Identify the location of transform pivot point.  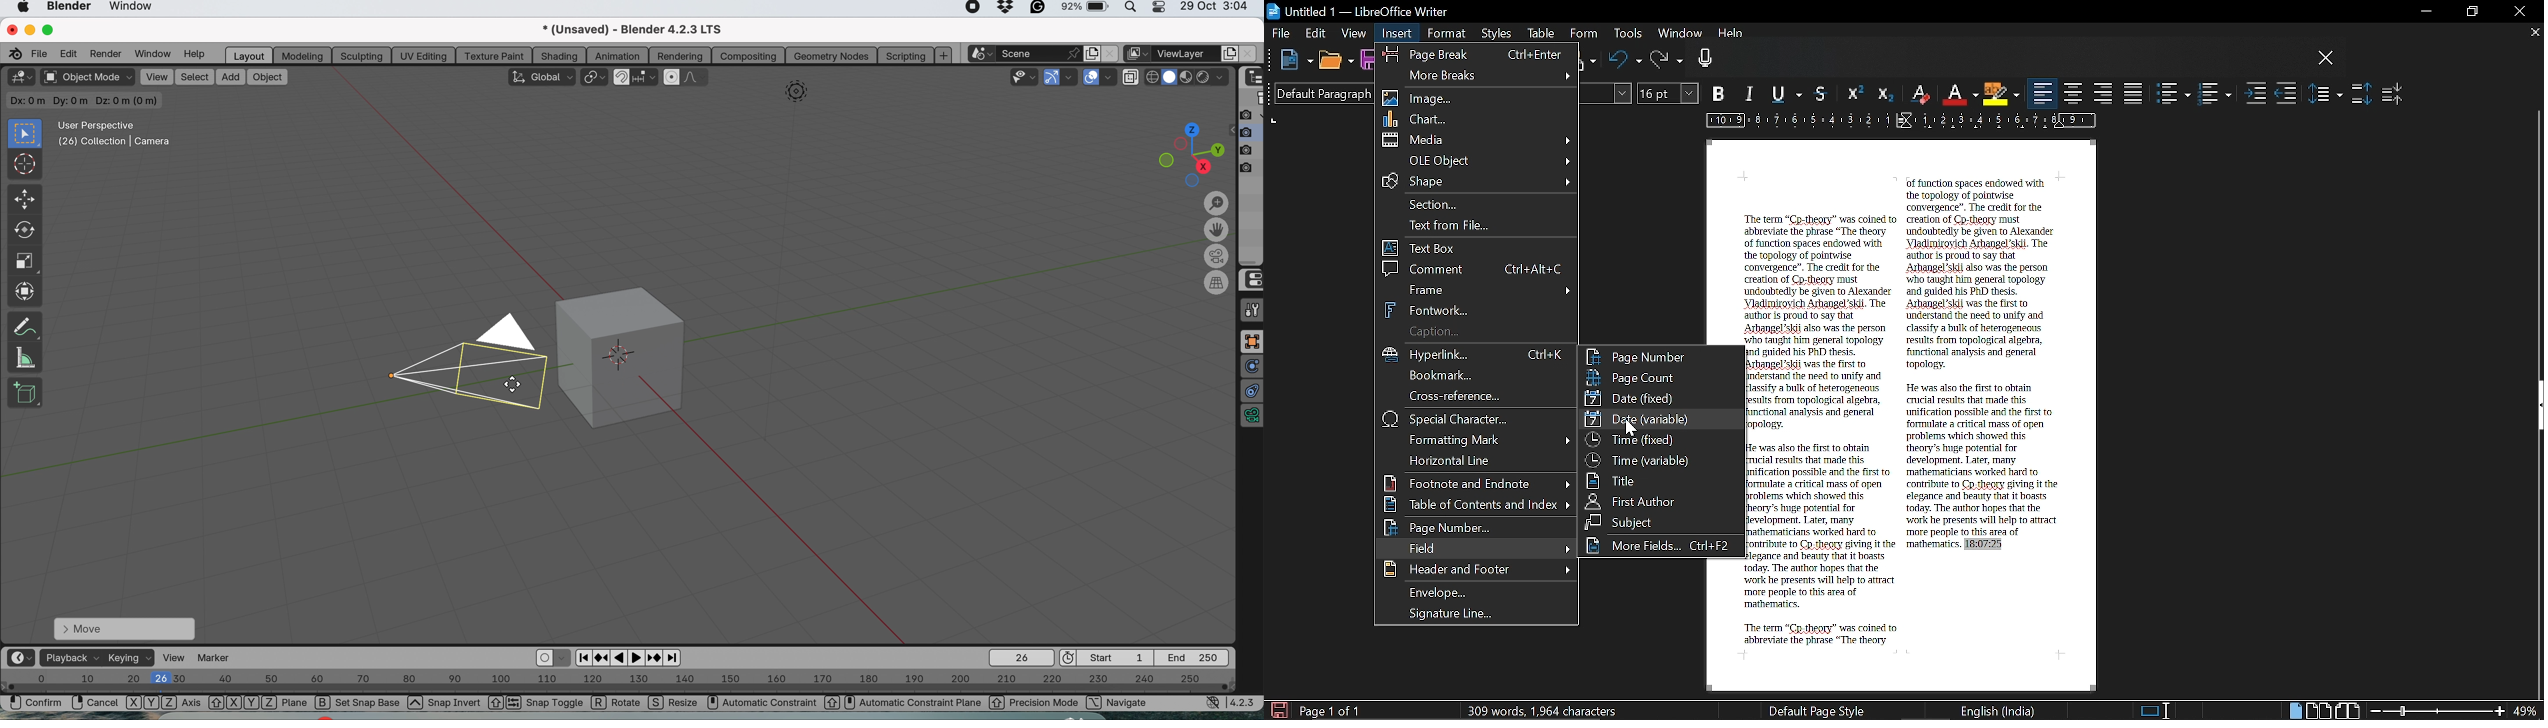
(594, 77).